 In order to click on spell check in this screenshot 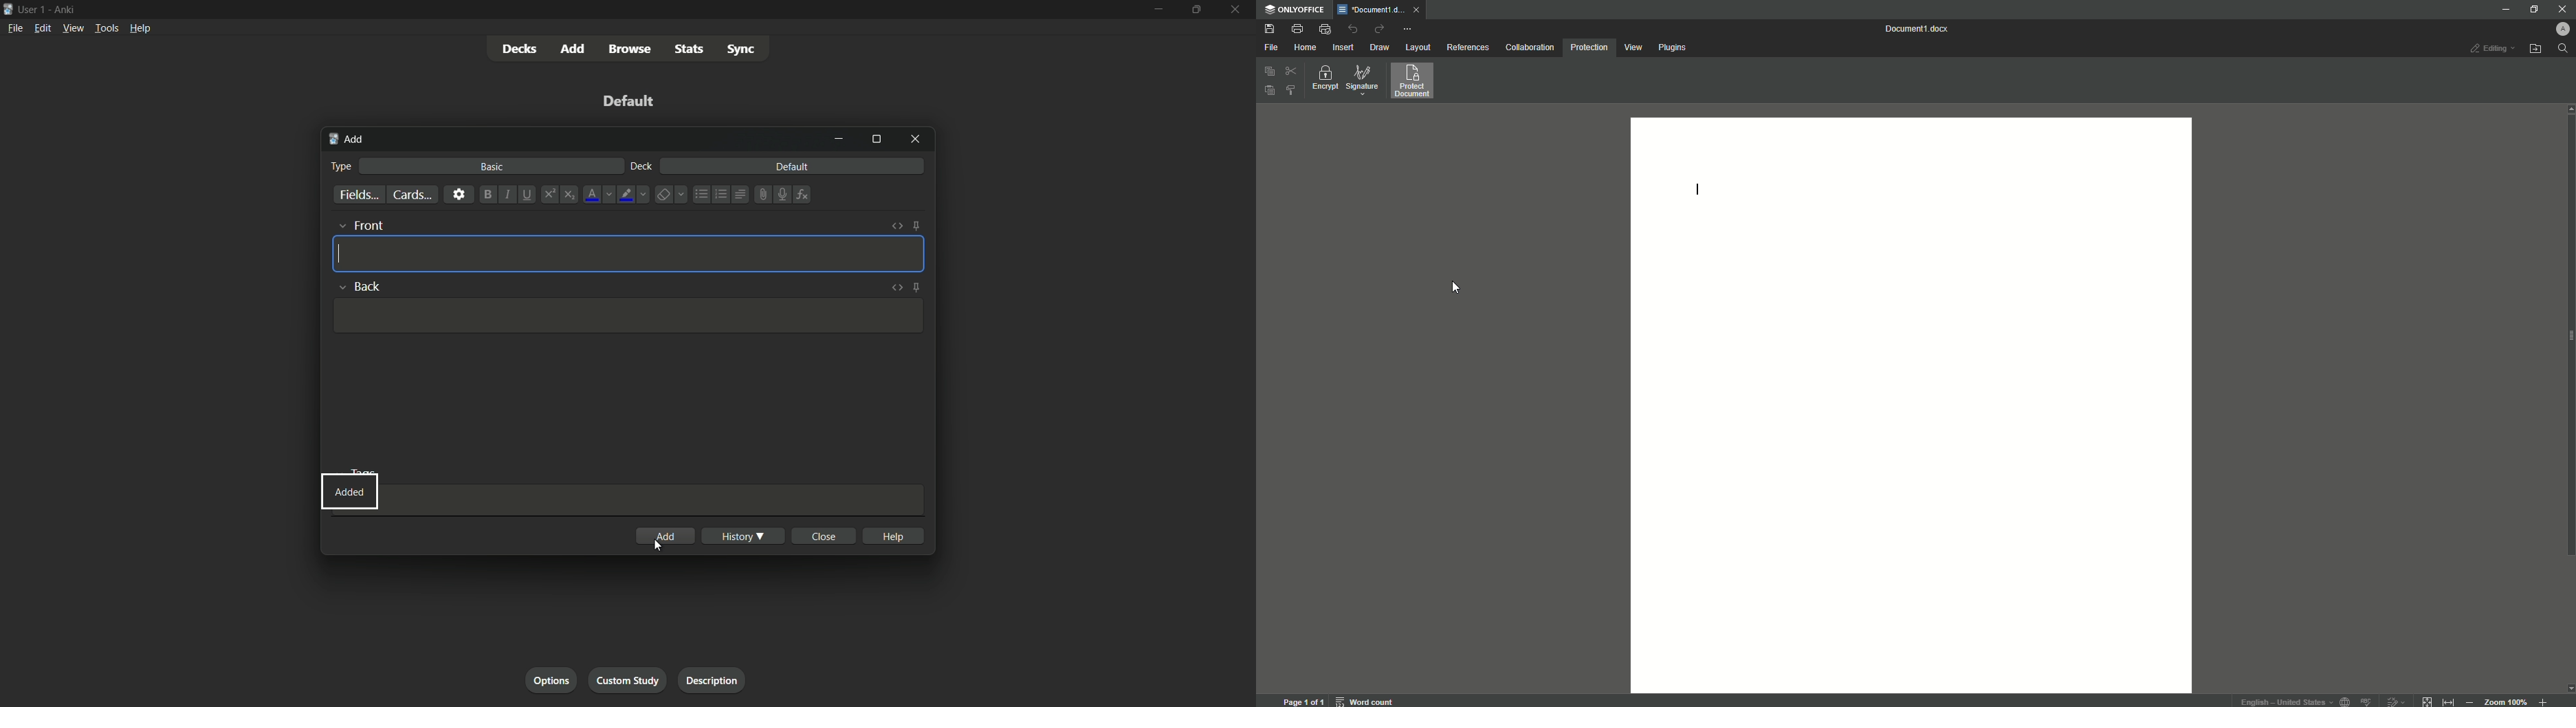, I will do `click(2368, 701)`.